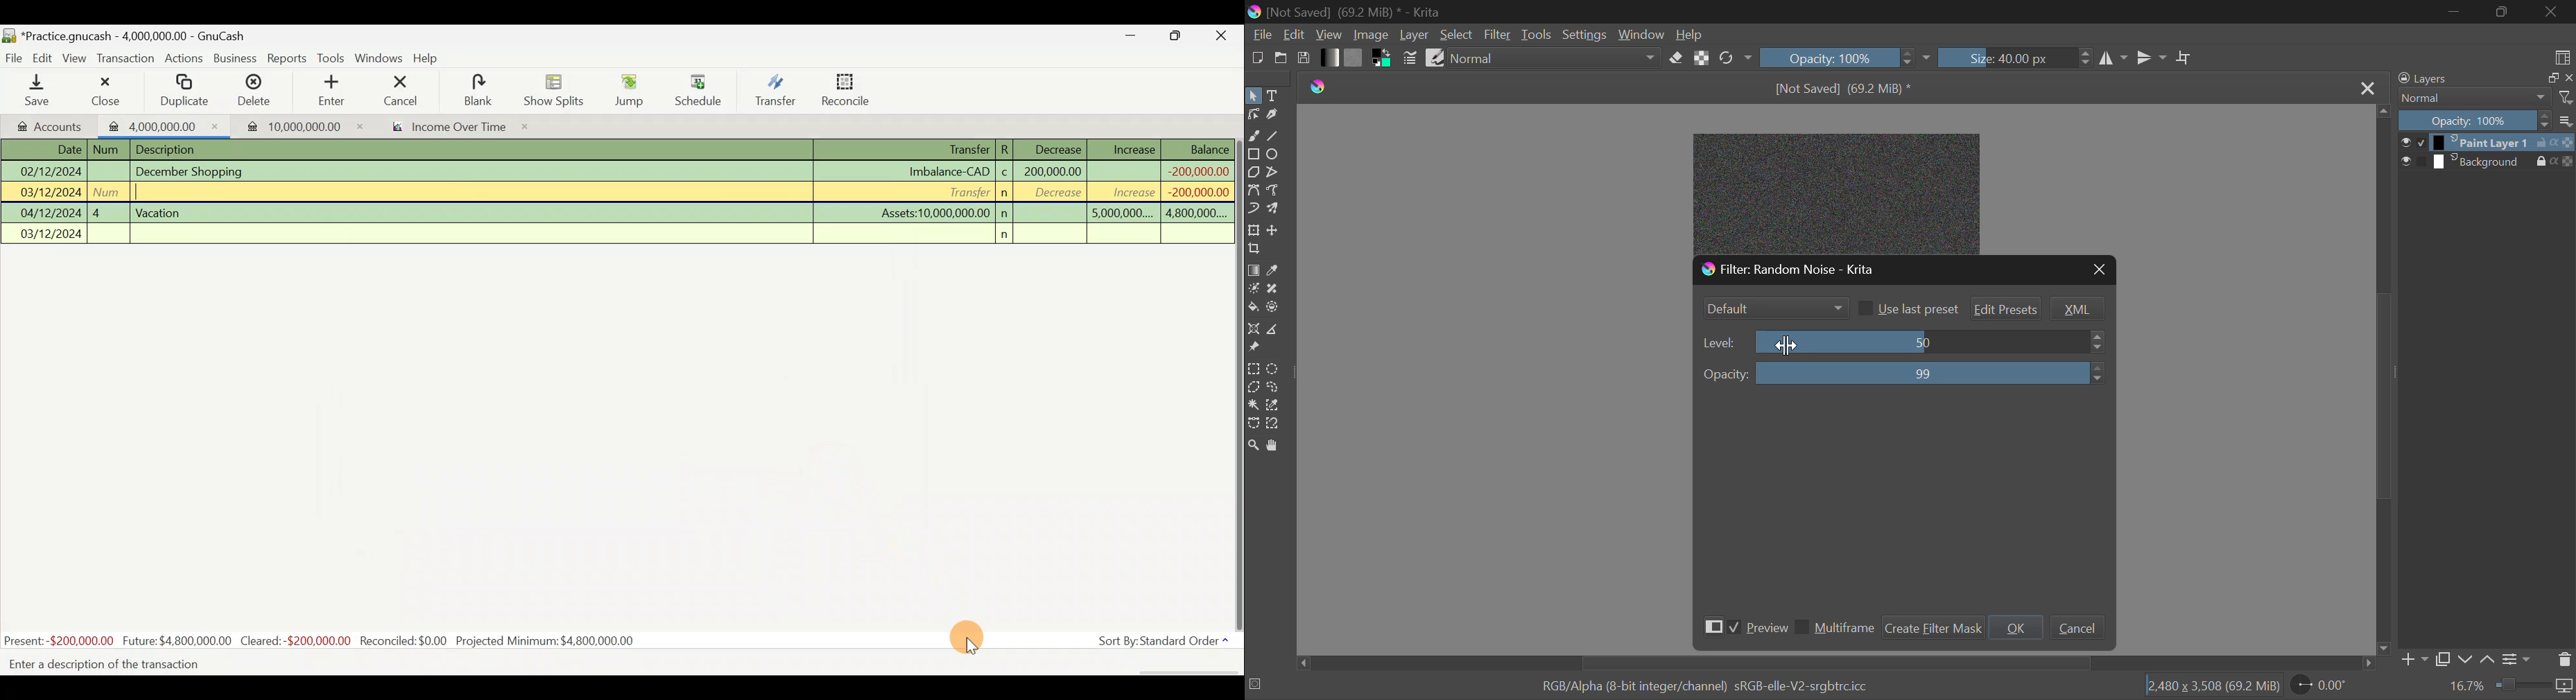  Describe the element at coordinates (236, 58) in the screenshot. I see `Business` at that location.